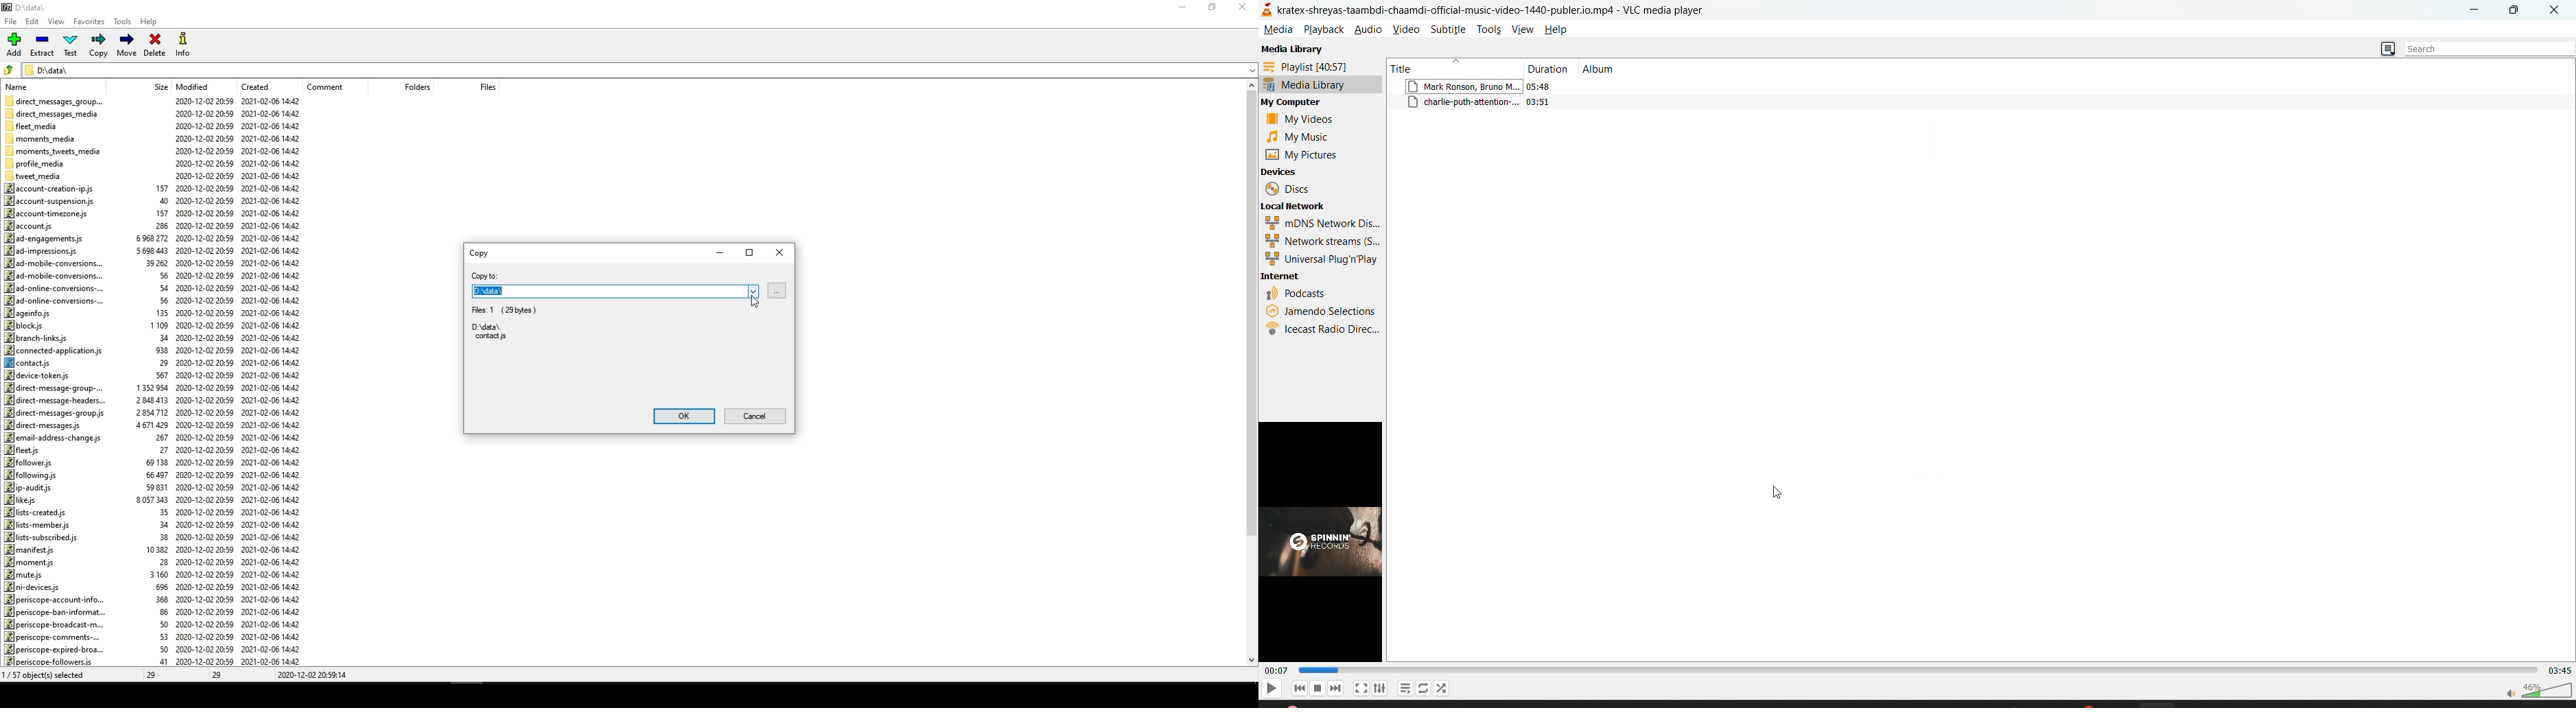 The width and height of the screenshot is (2576, 728). What do you see at coordinates (58, 275) in the screenshot?
I see `ad-mobile-conversions` at bounding box center [58, 275].